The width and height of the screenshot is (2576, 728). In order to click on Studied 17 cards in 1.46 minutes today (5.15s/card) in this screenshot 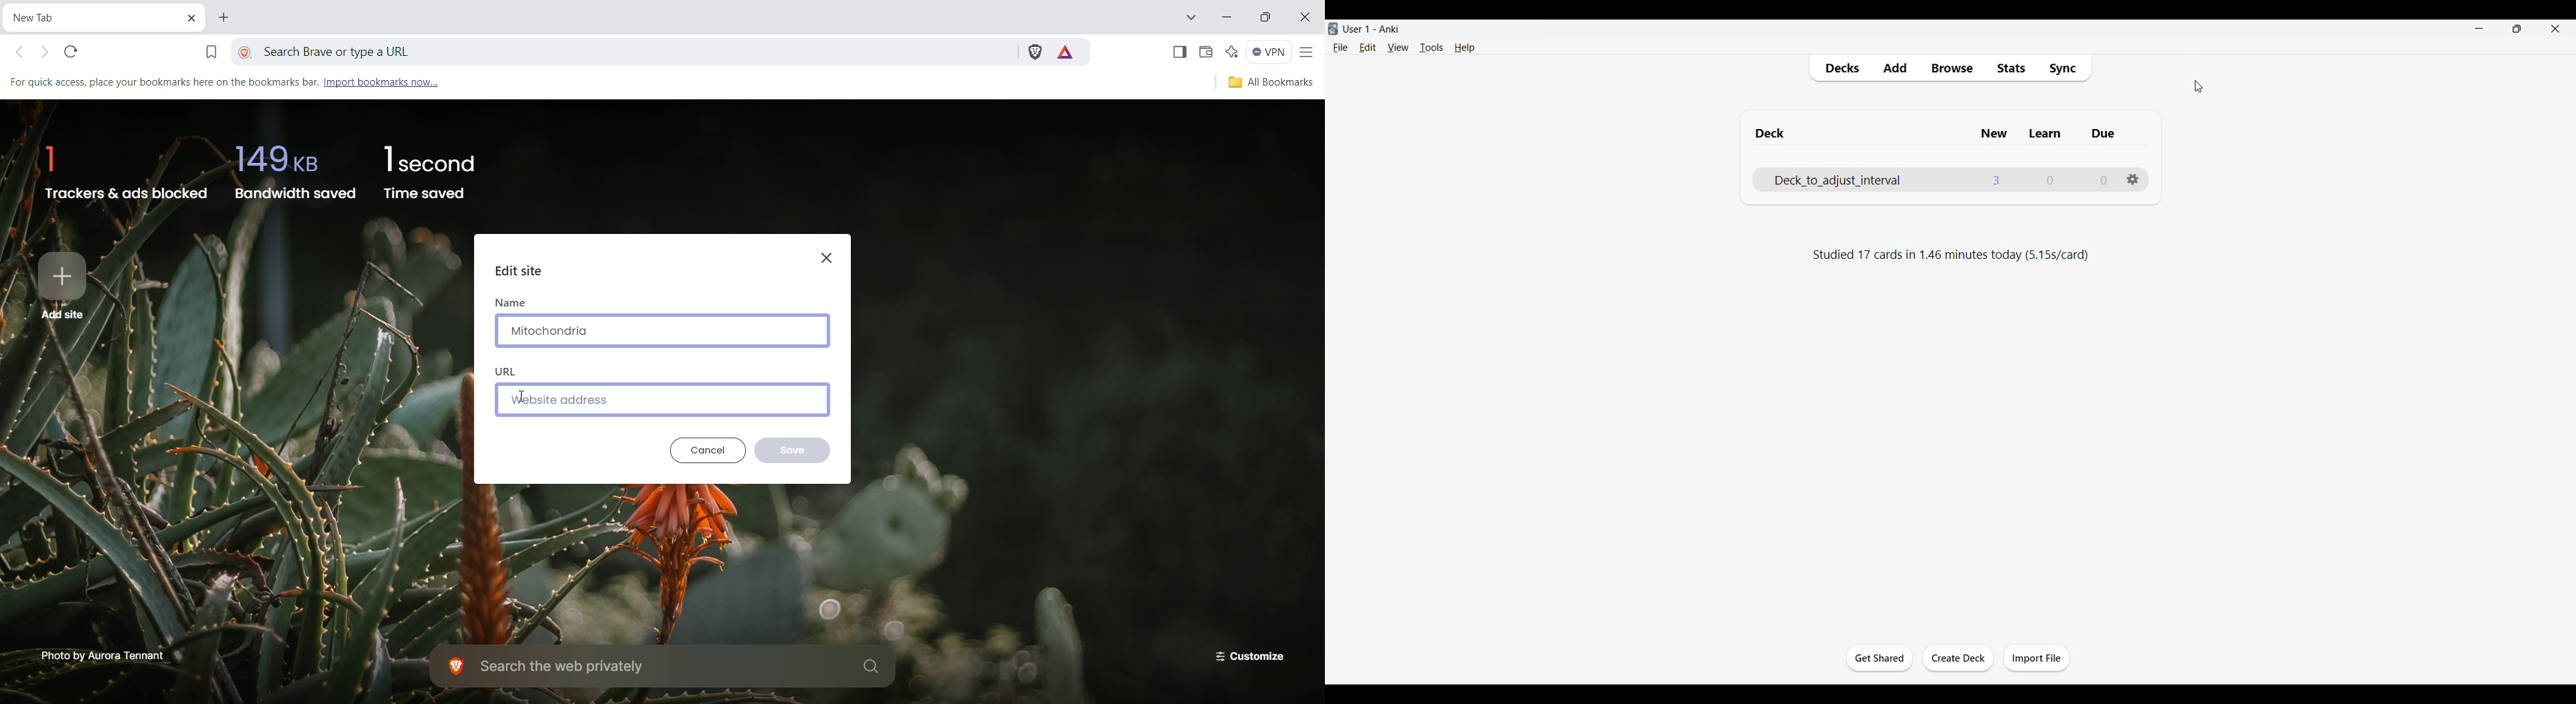, I will do `click(1954, 254)`.